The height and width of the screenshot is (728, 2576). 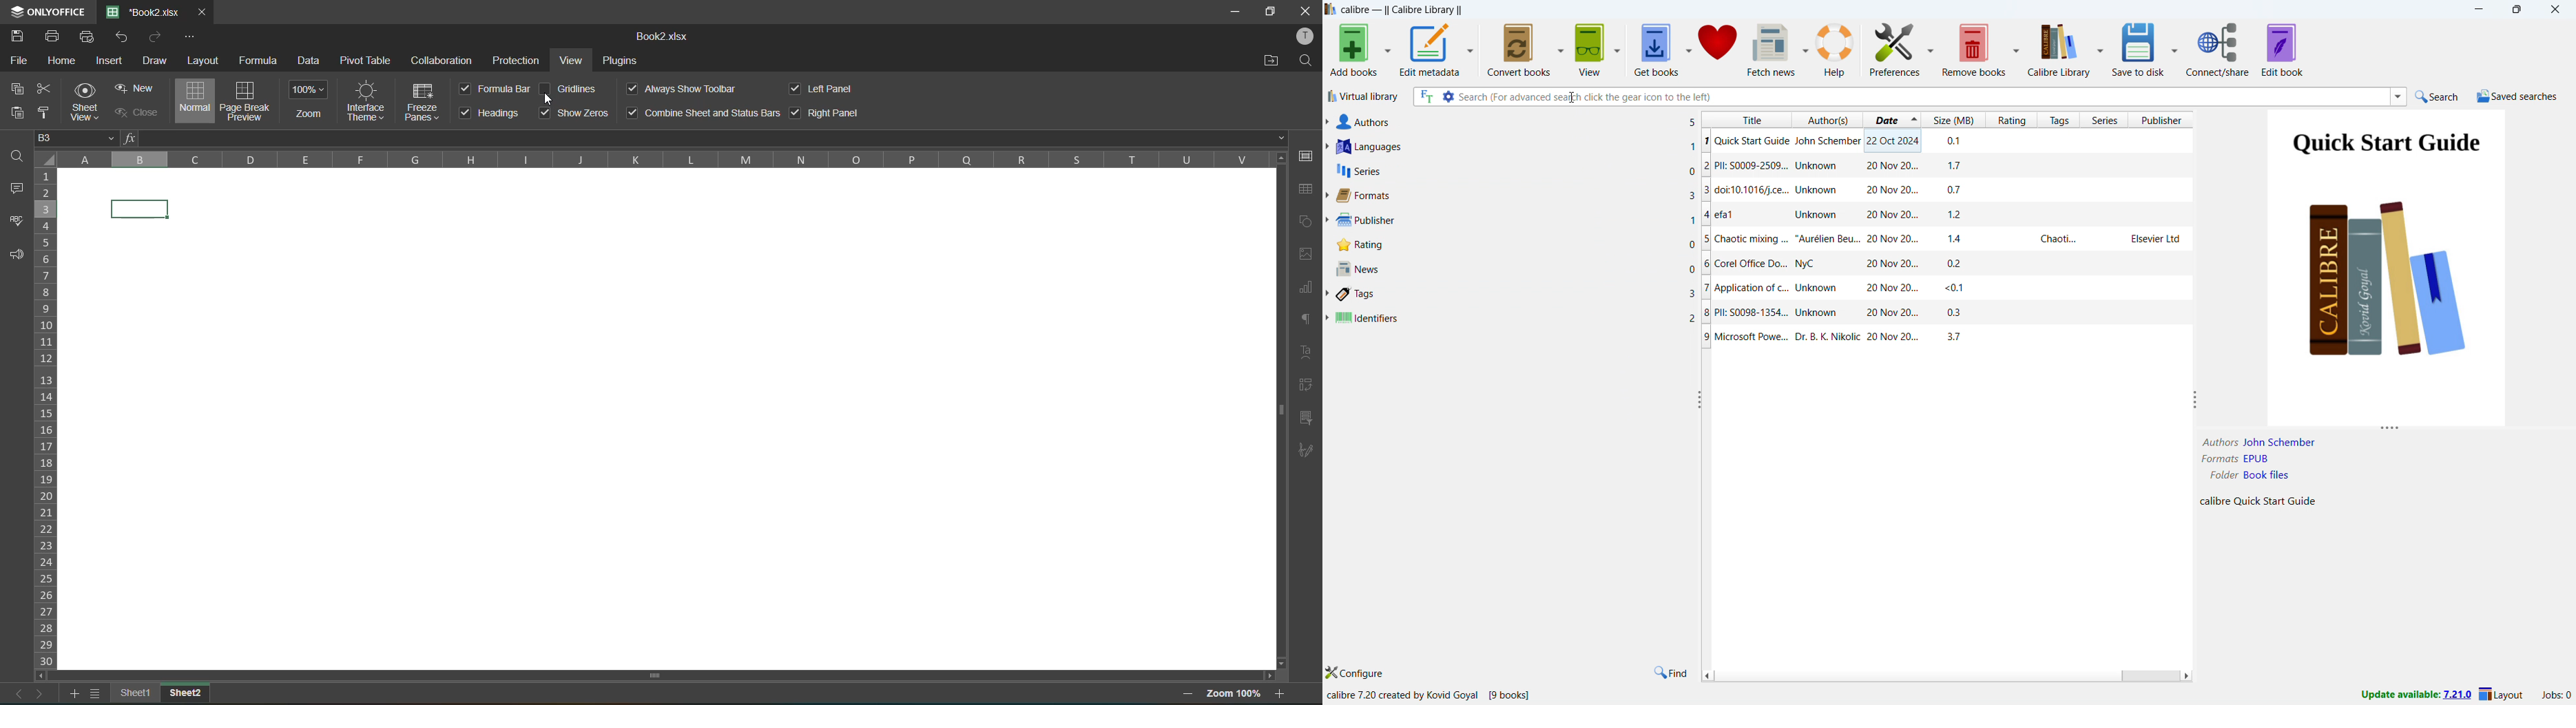 What do you see at coordinates (1947, 264) in the screenshot?
I see `Corel Office Do..` at bounding box center [1947, 264].